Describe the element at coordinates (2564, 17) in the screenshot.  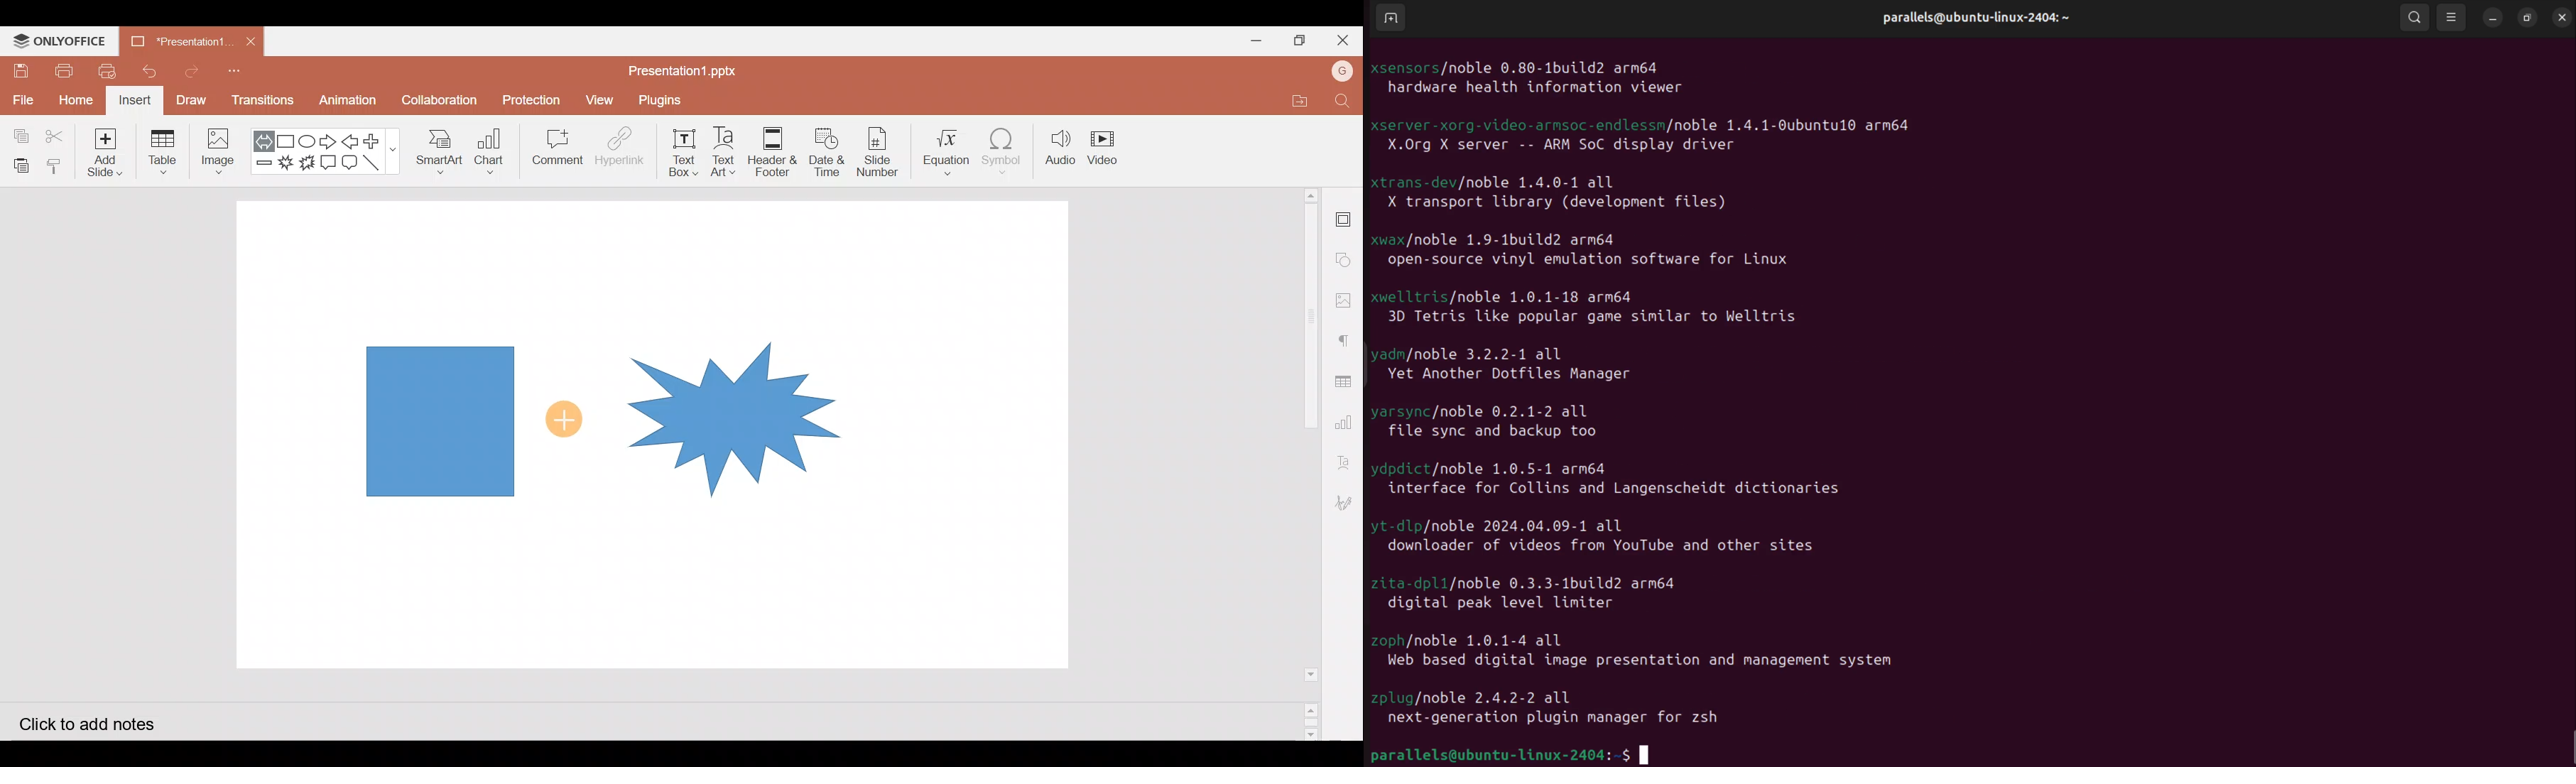
I see `close` at that location.